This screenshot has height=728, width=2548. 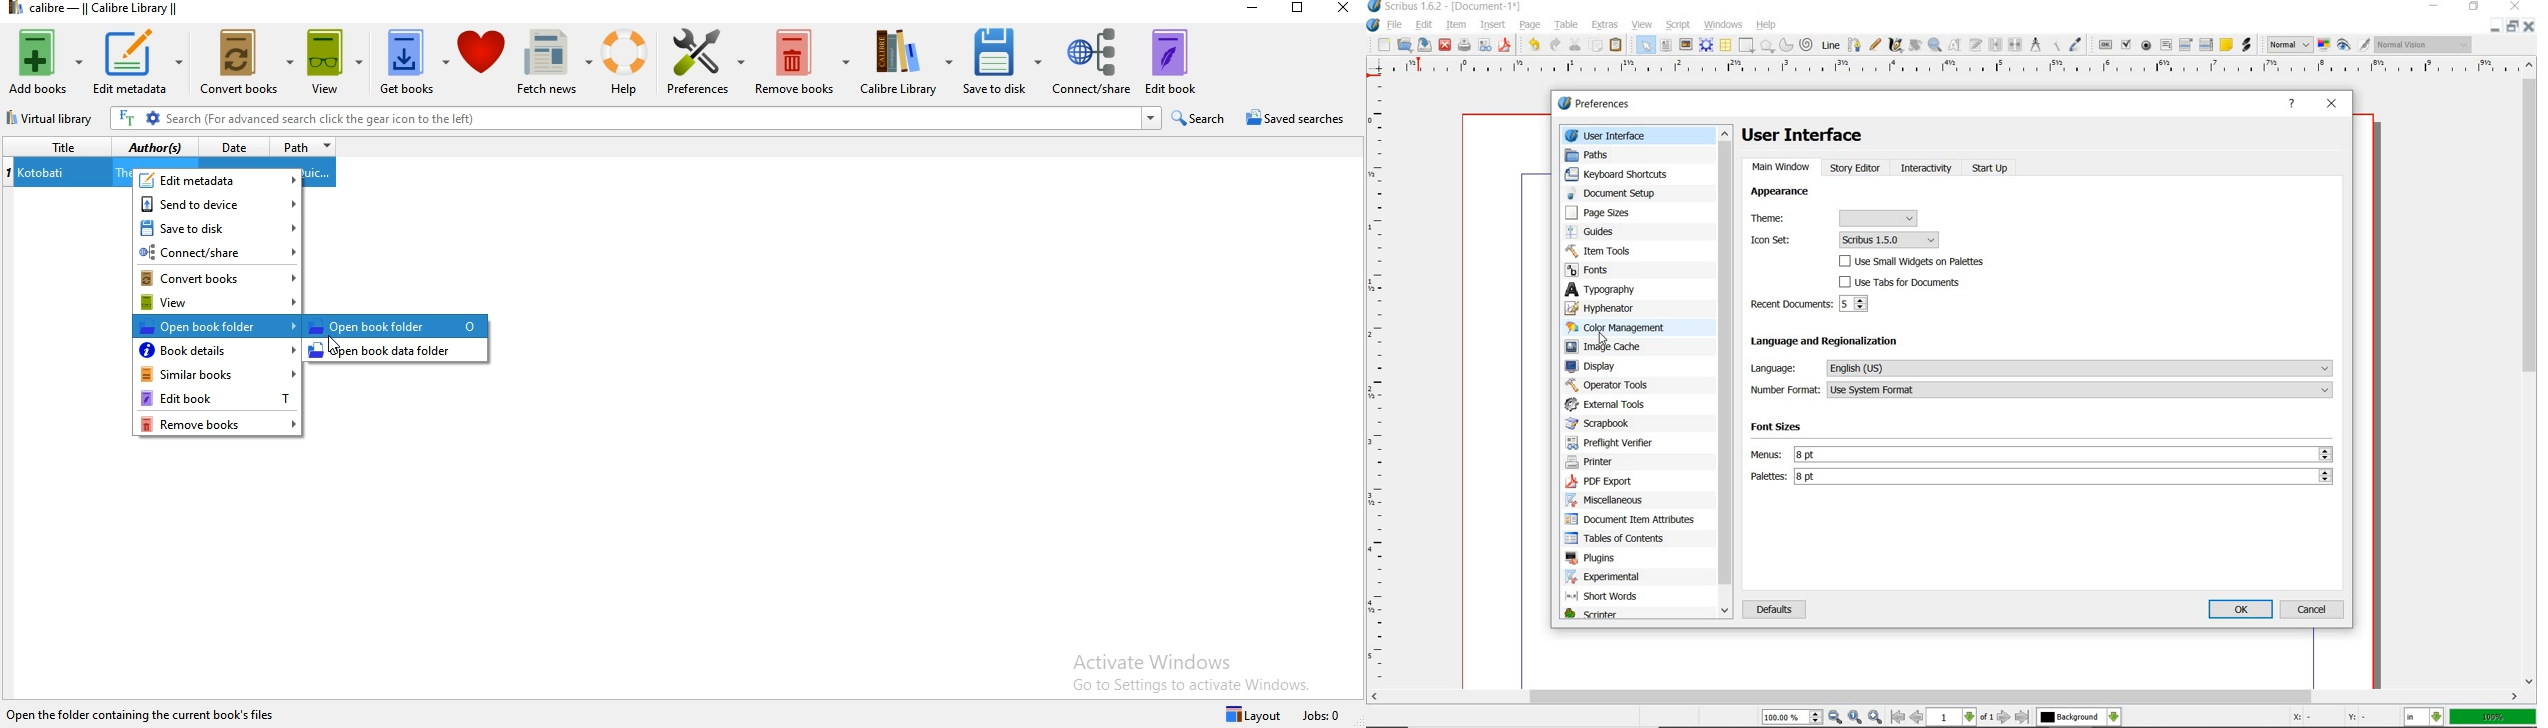 What do you see at coordinates (1994, 46) in the screenshot?
I see `link text frames` at bounding box center [1994, 46].